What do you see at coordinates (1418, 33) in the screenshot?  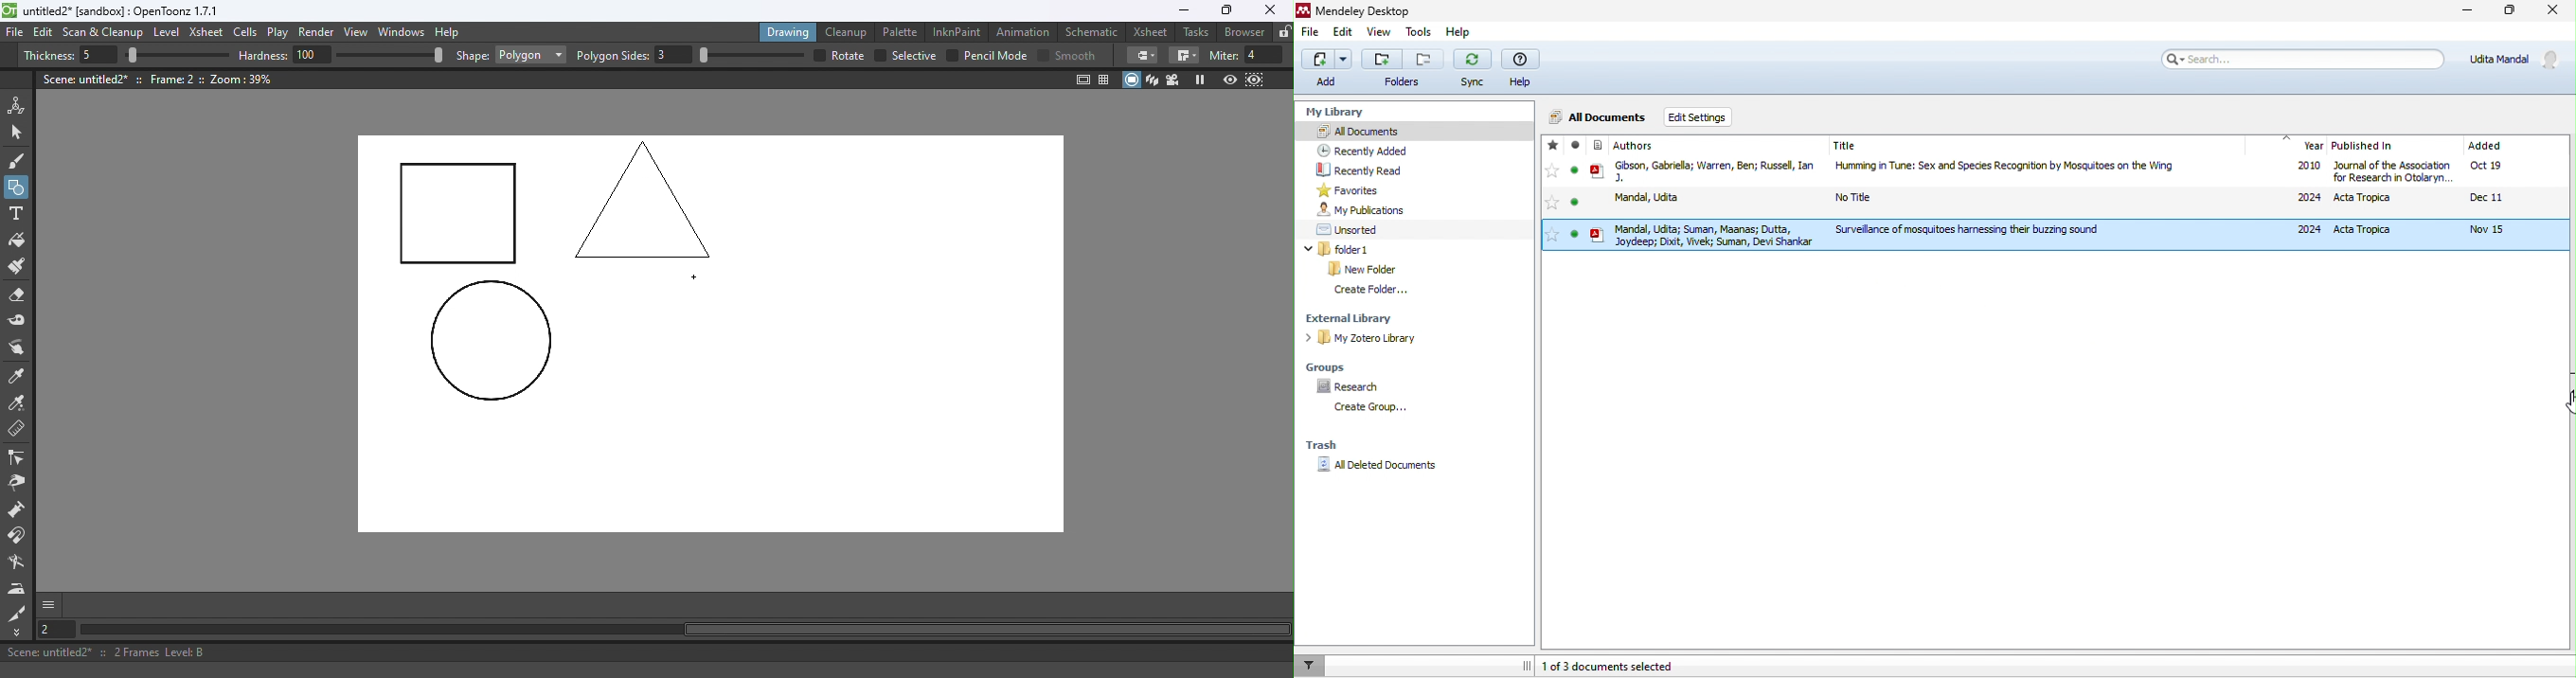 I see `tools` at bounding box center [1418, 33].